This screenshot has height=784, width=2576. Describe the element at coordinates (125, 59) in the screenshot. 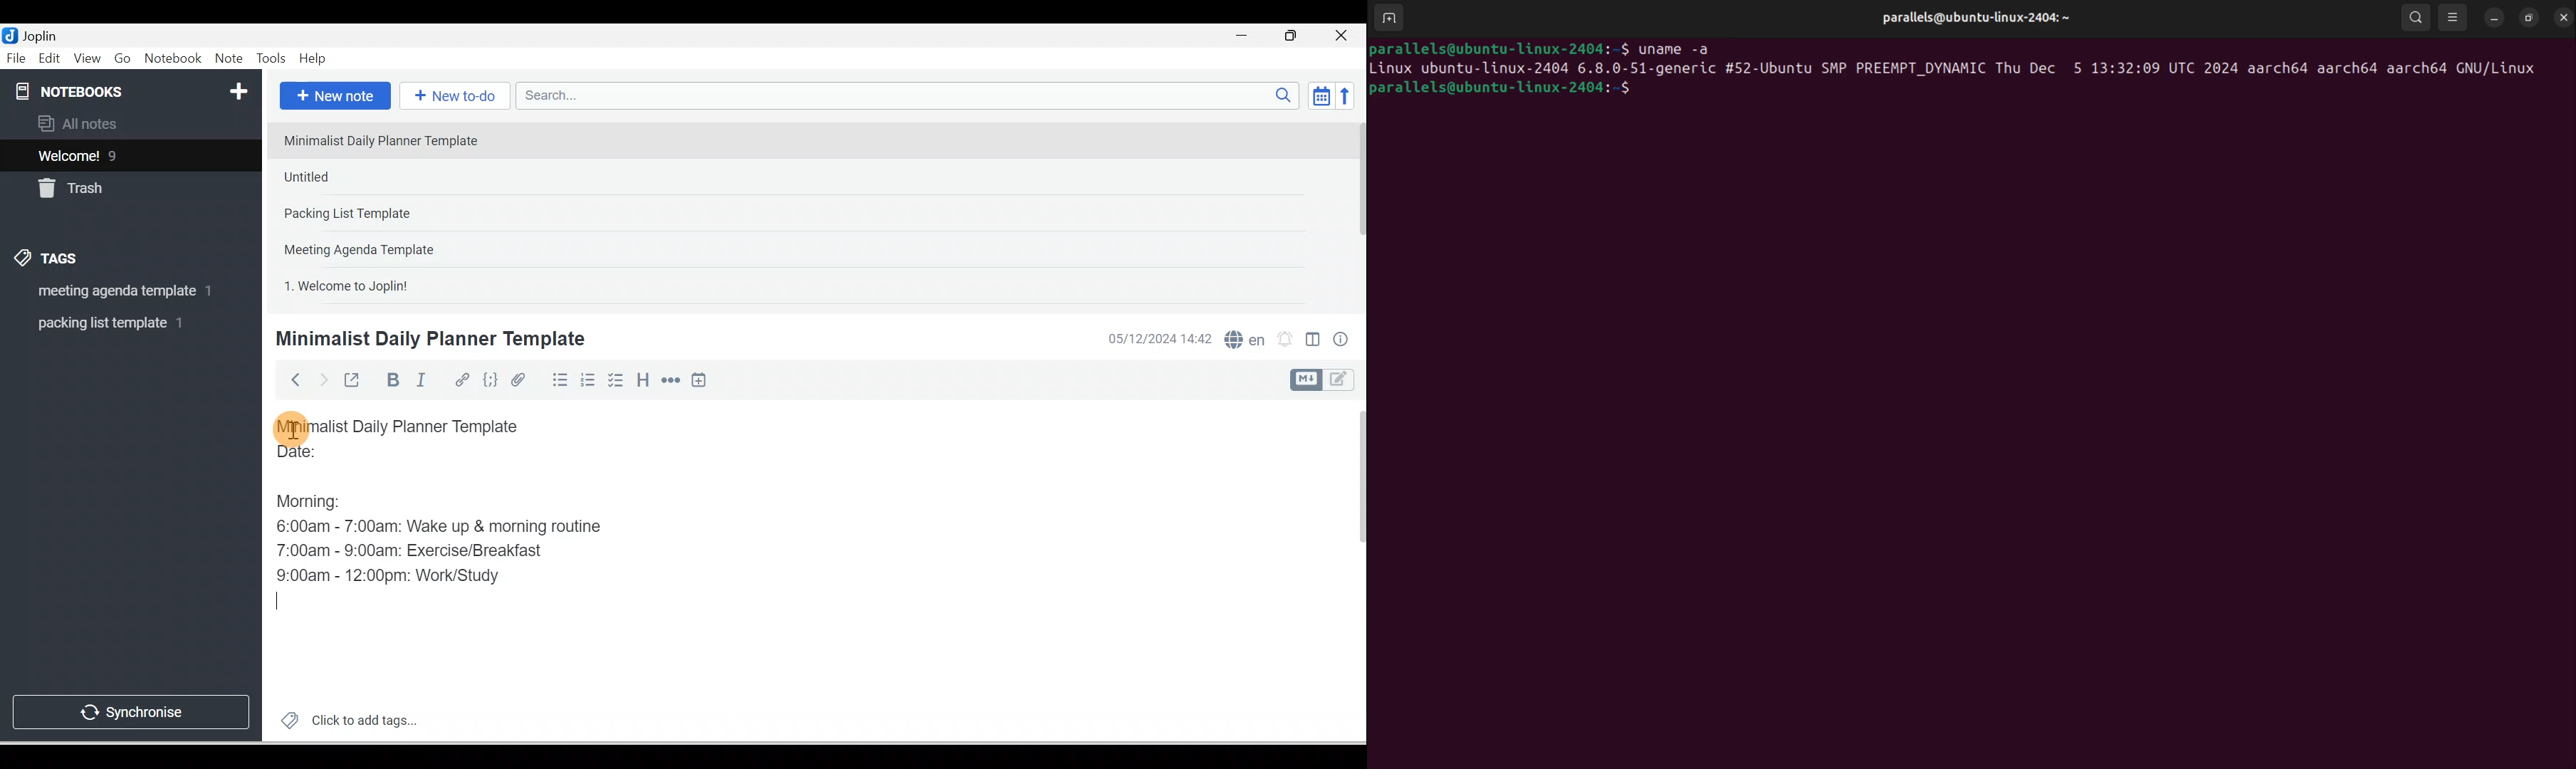

I see `Go` at that location.